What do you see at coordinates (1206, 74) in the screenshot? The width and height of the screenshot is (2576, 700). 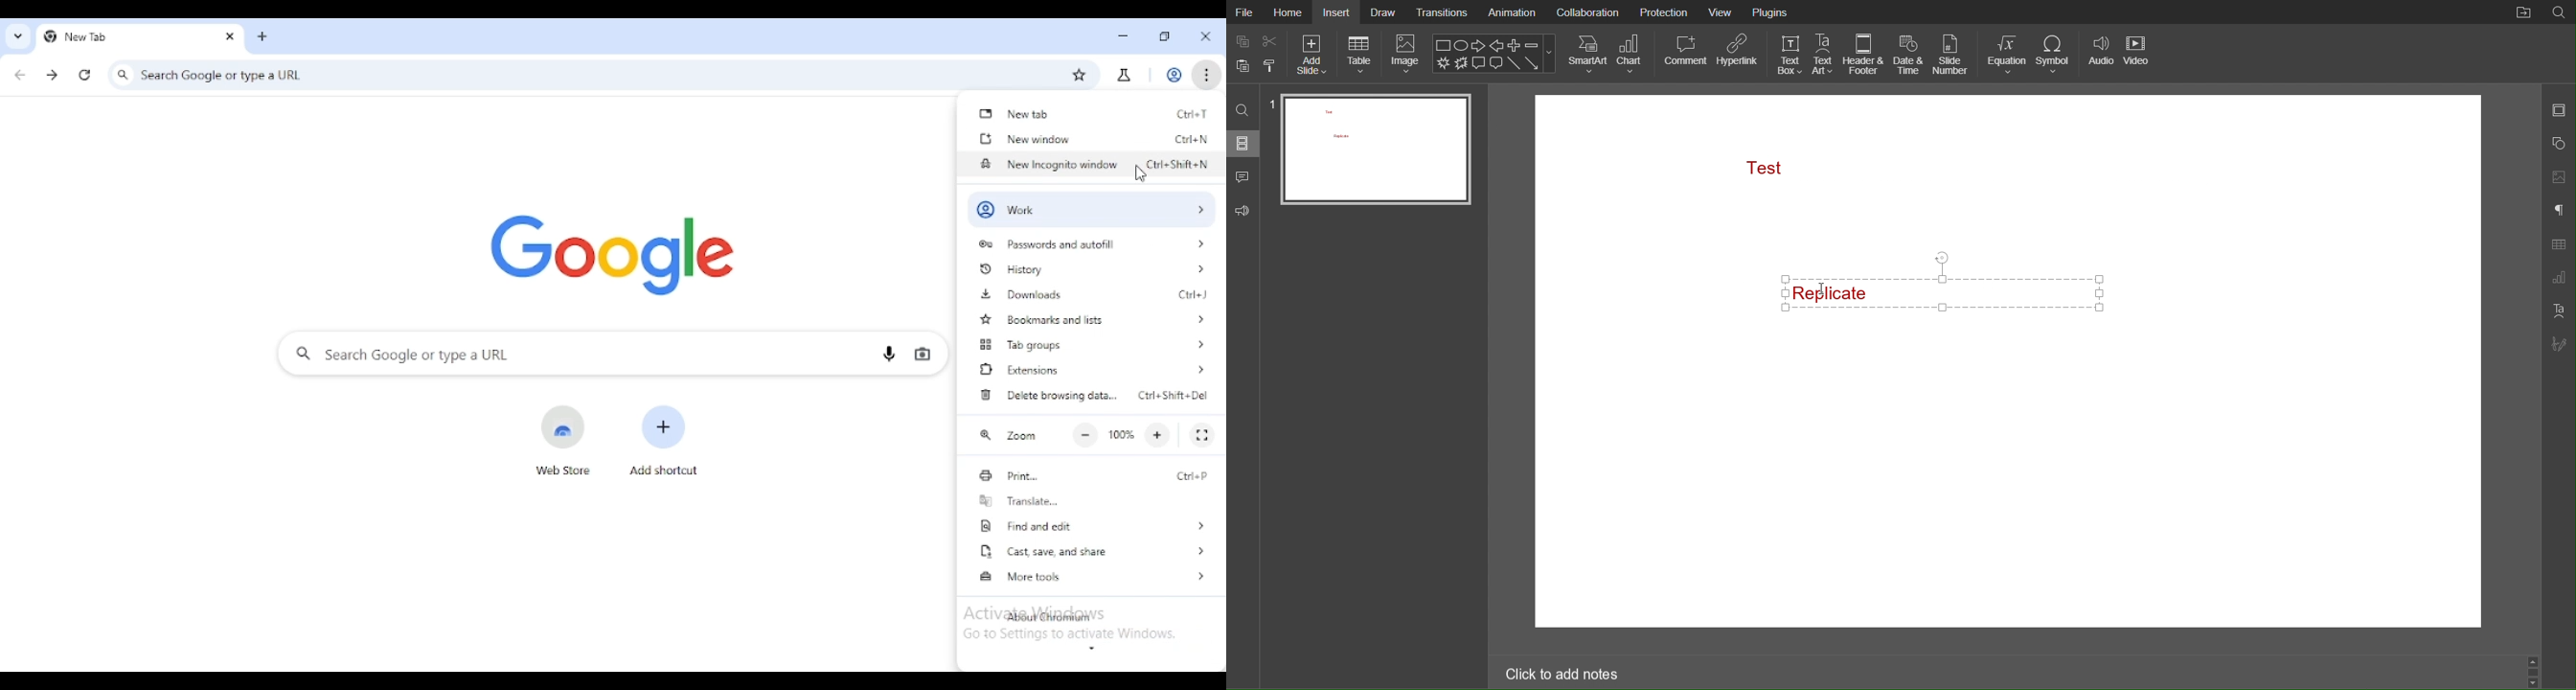 I see `customize and control chromium` at bounding box center [1206, 74].